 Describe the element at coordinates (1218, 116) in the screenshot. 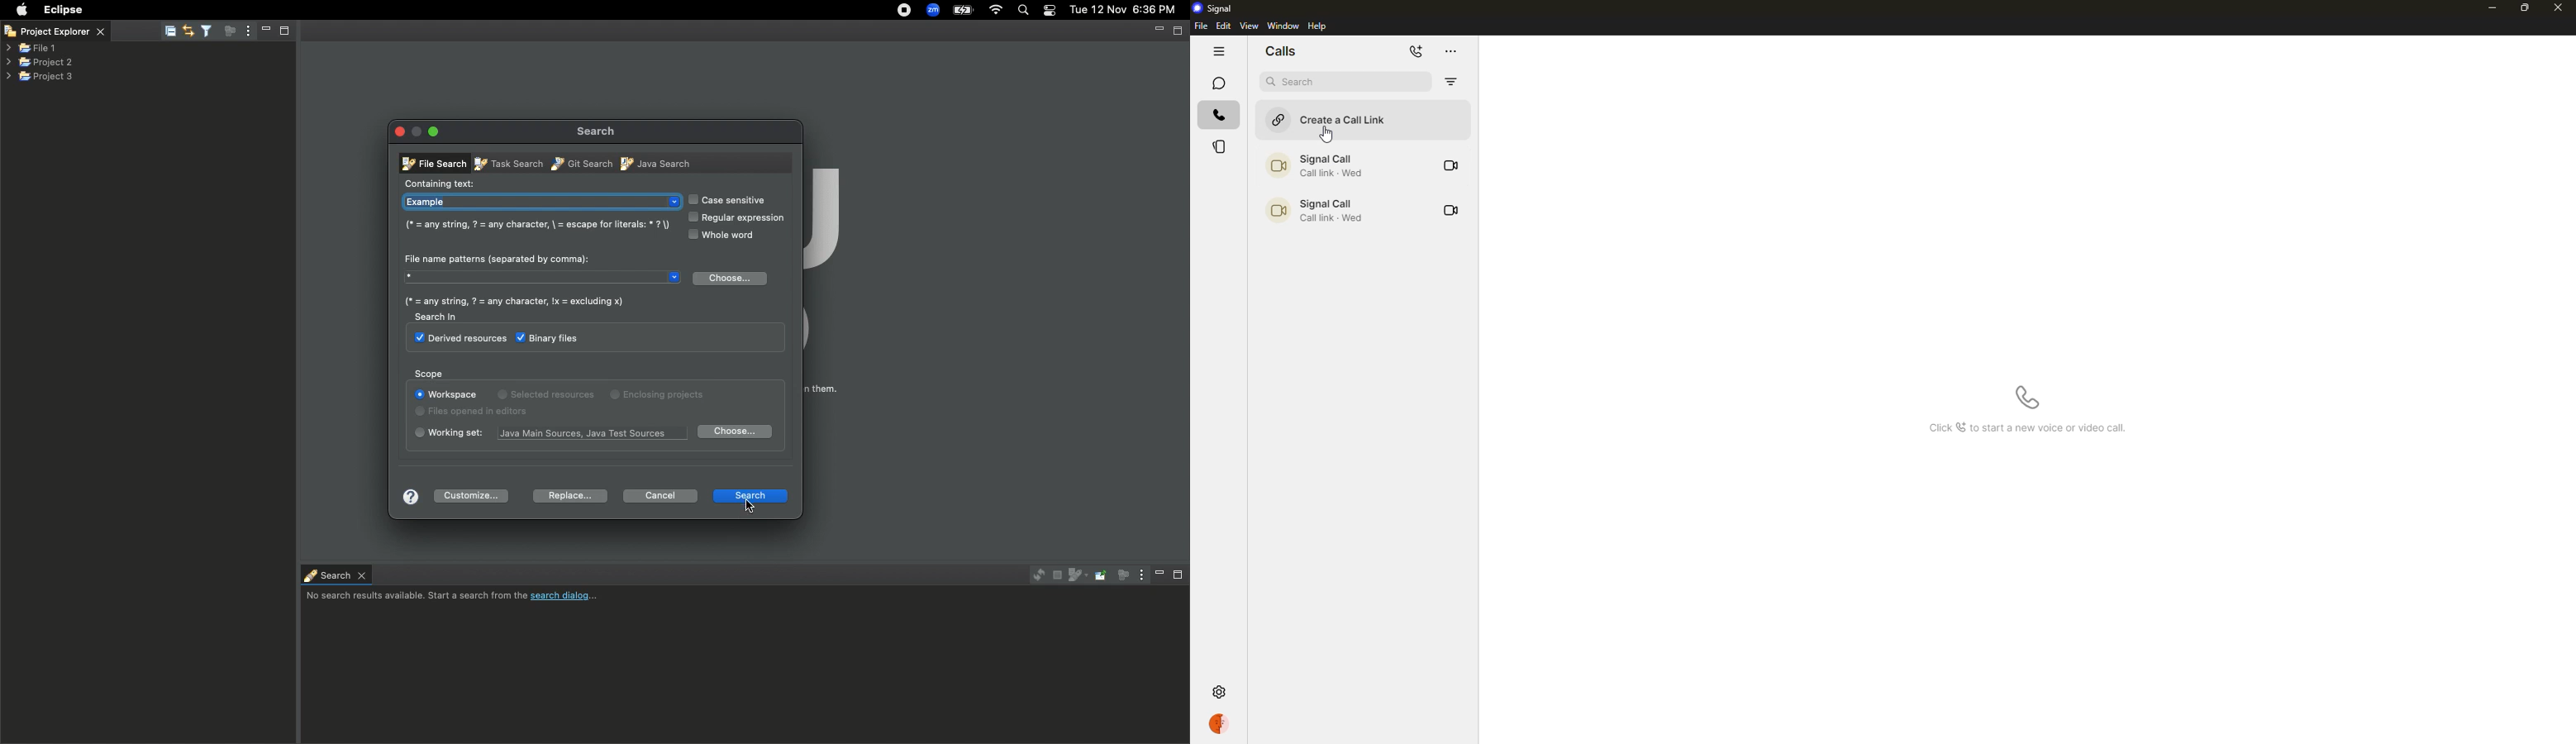

I see `calls` at that location.